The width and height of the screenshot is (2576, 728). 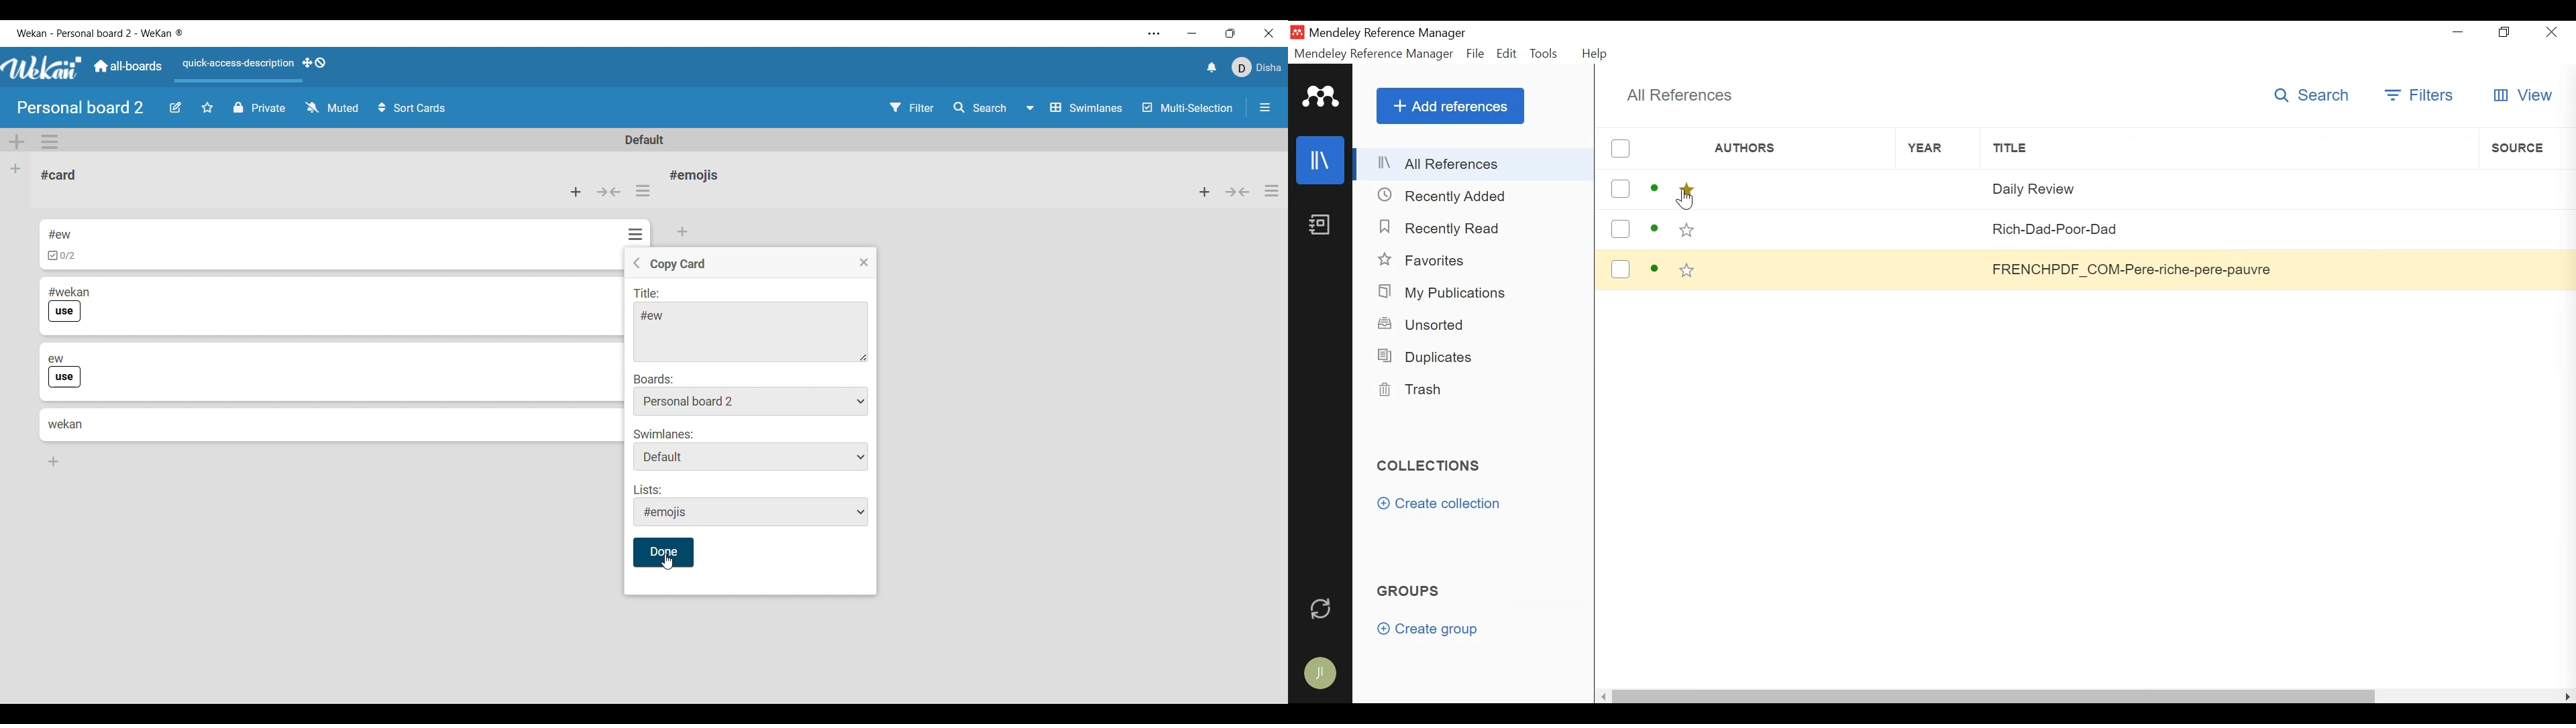 I want to click on Sync, so click(x=1322, y=607).